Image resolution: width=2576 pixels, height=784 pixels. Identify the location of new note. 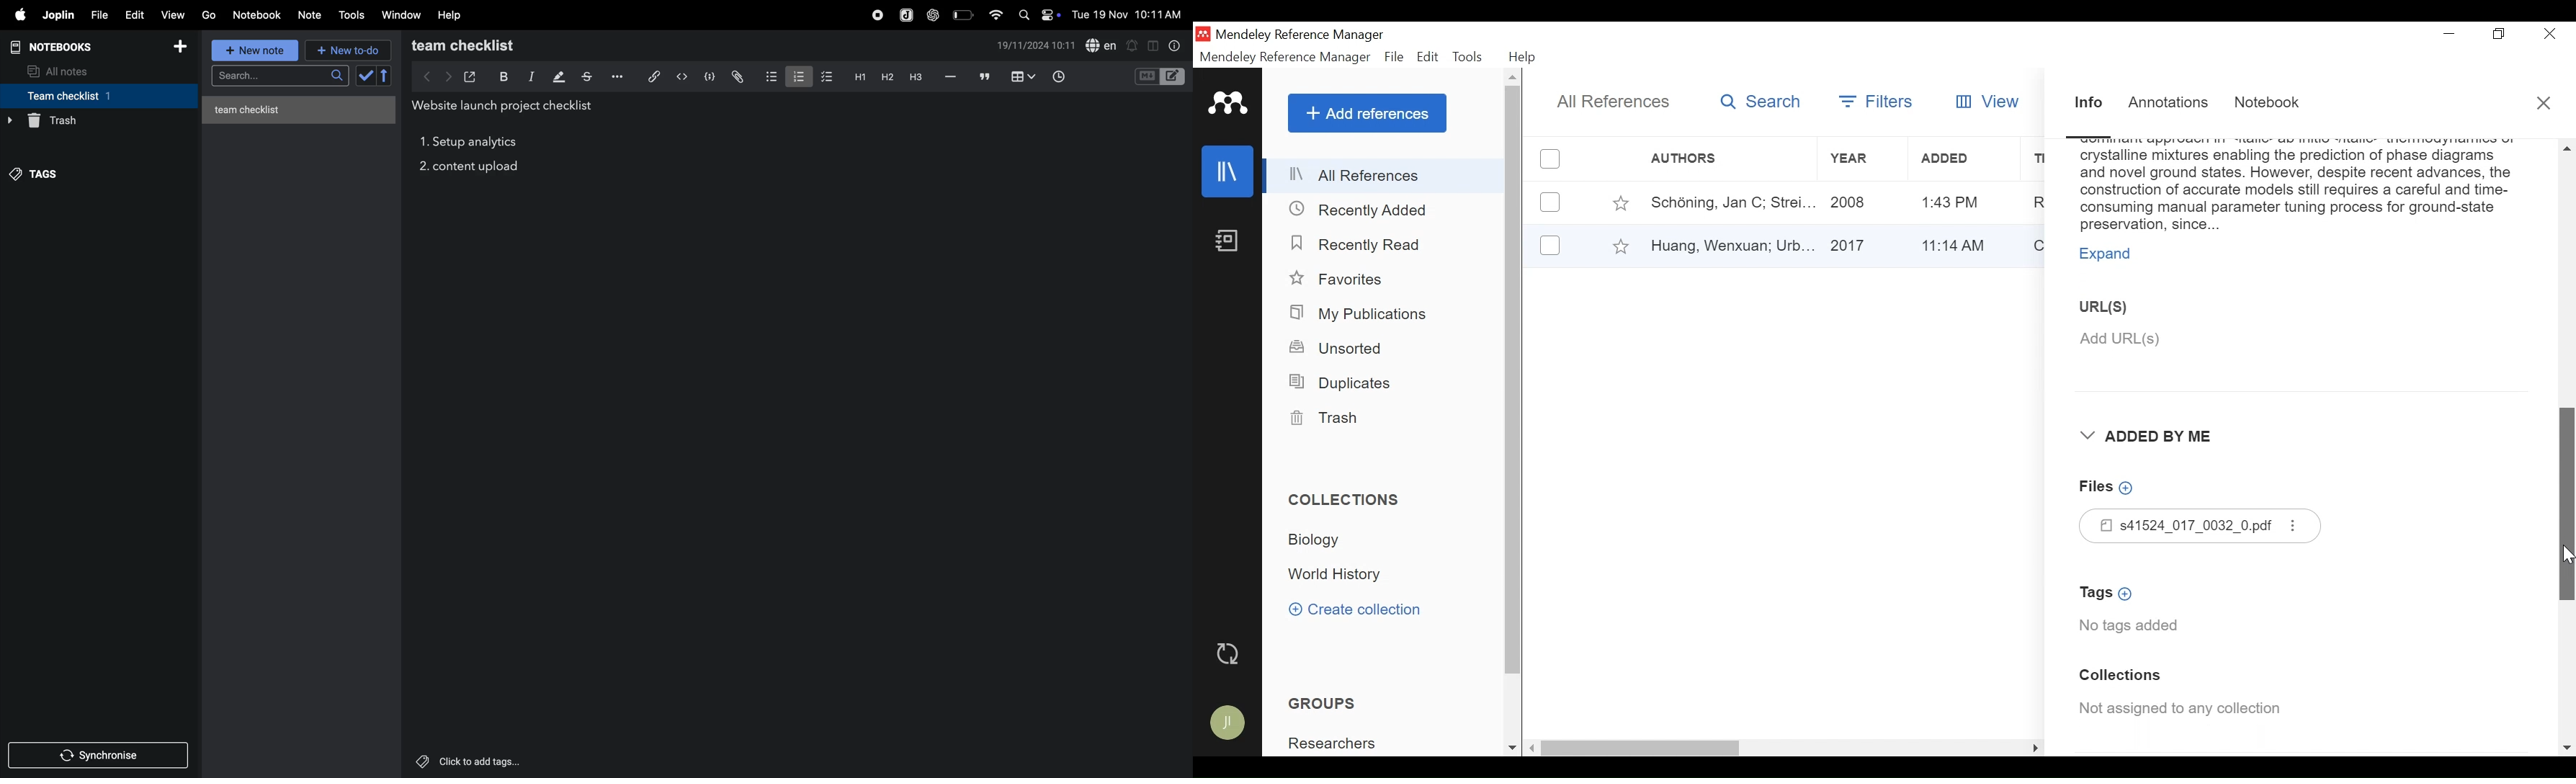
(256, 51).